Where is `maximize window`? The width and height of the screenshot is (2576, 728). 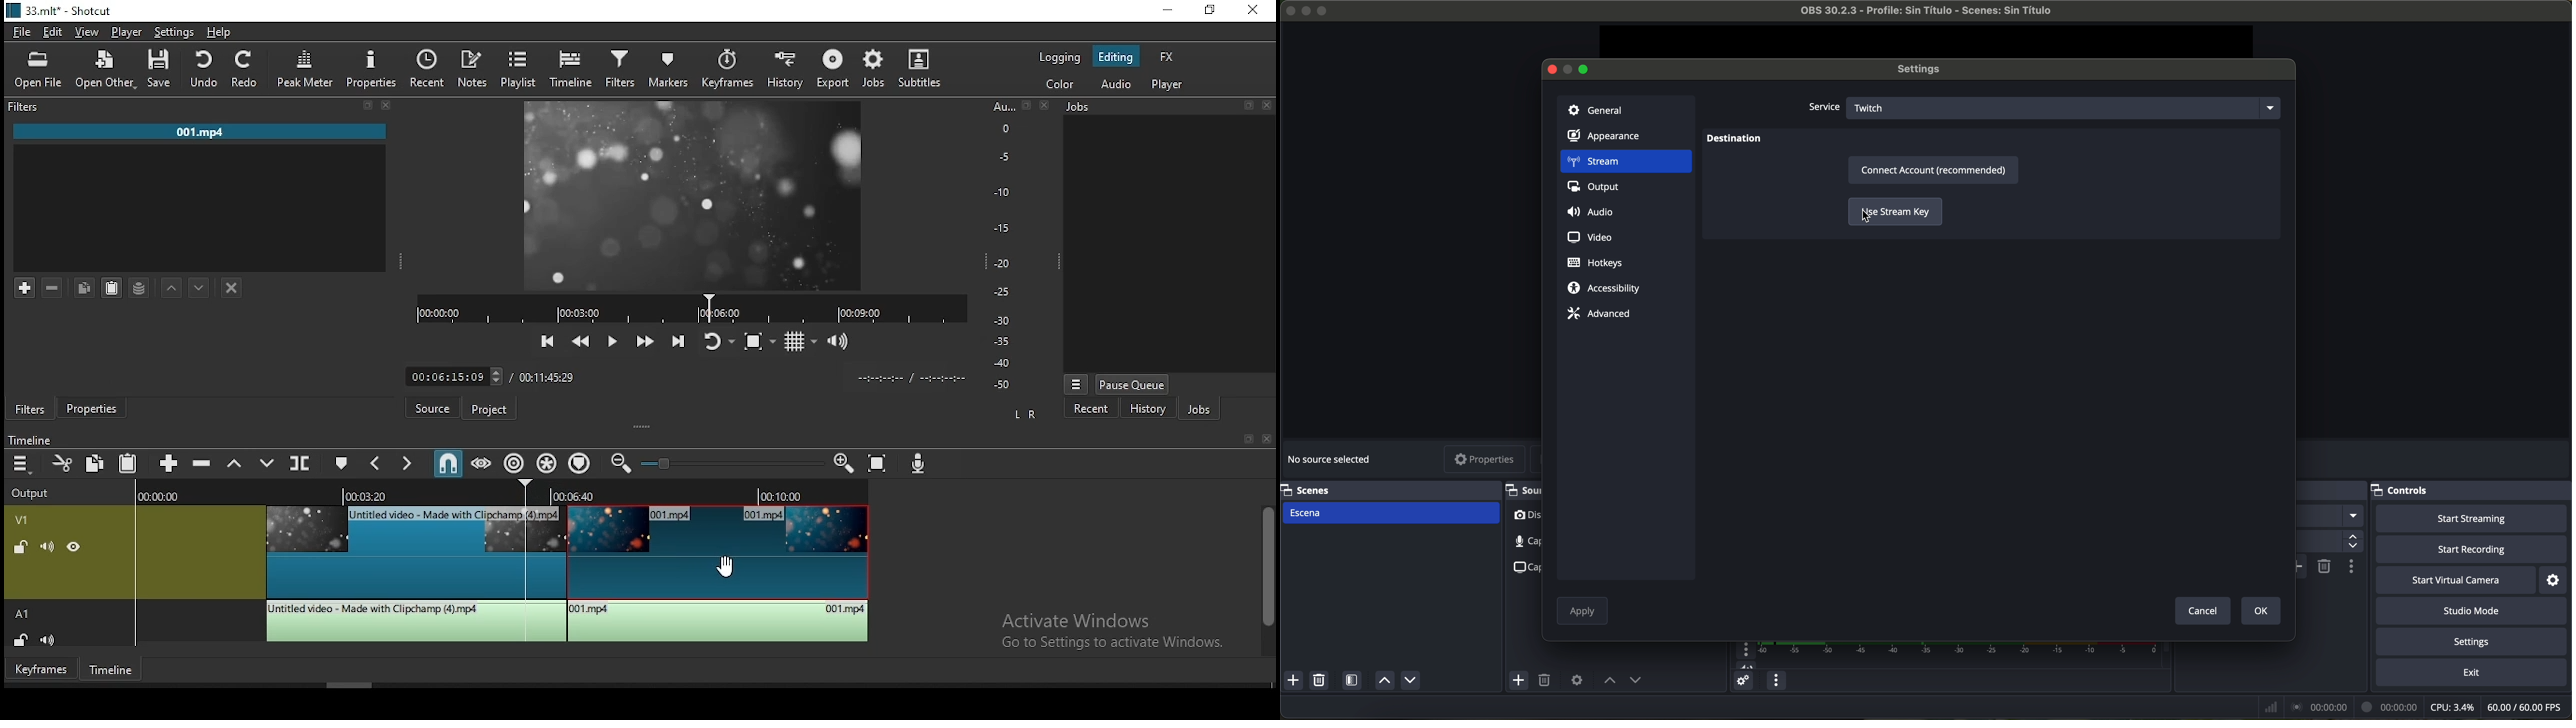
maximize window is located at coordinates (1585, 68).